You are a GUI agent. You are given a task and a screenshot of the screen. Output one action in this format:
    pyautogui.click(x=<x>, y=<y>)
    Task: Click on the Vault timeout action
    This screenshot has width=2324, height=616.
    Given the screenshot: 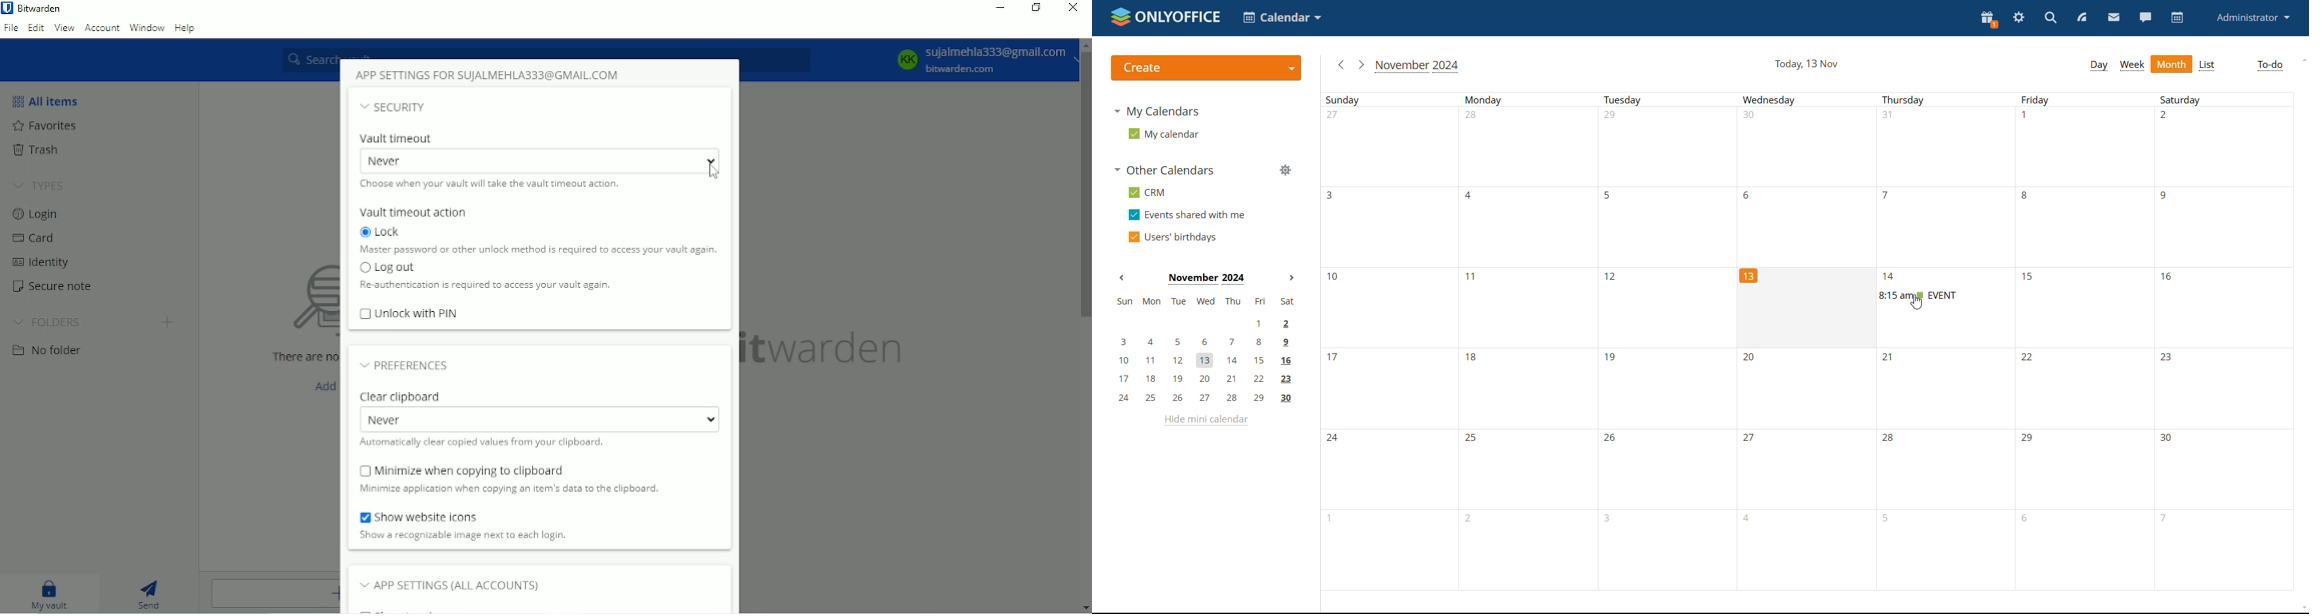 What is the action you would take?
    pyautogui.click(x=413, y=211)
    